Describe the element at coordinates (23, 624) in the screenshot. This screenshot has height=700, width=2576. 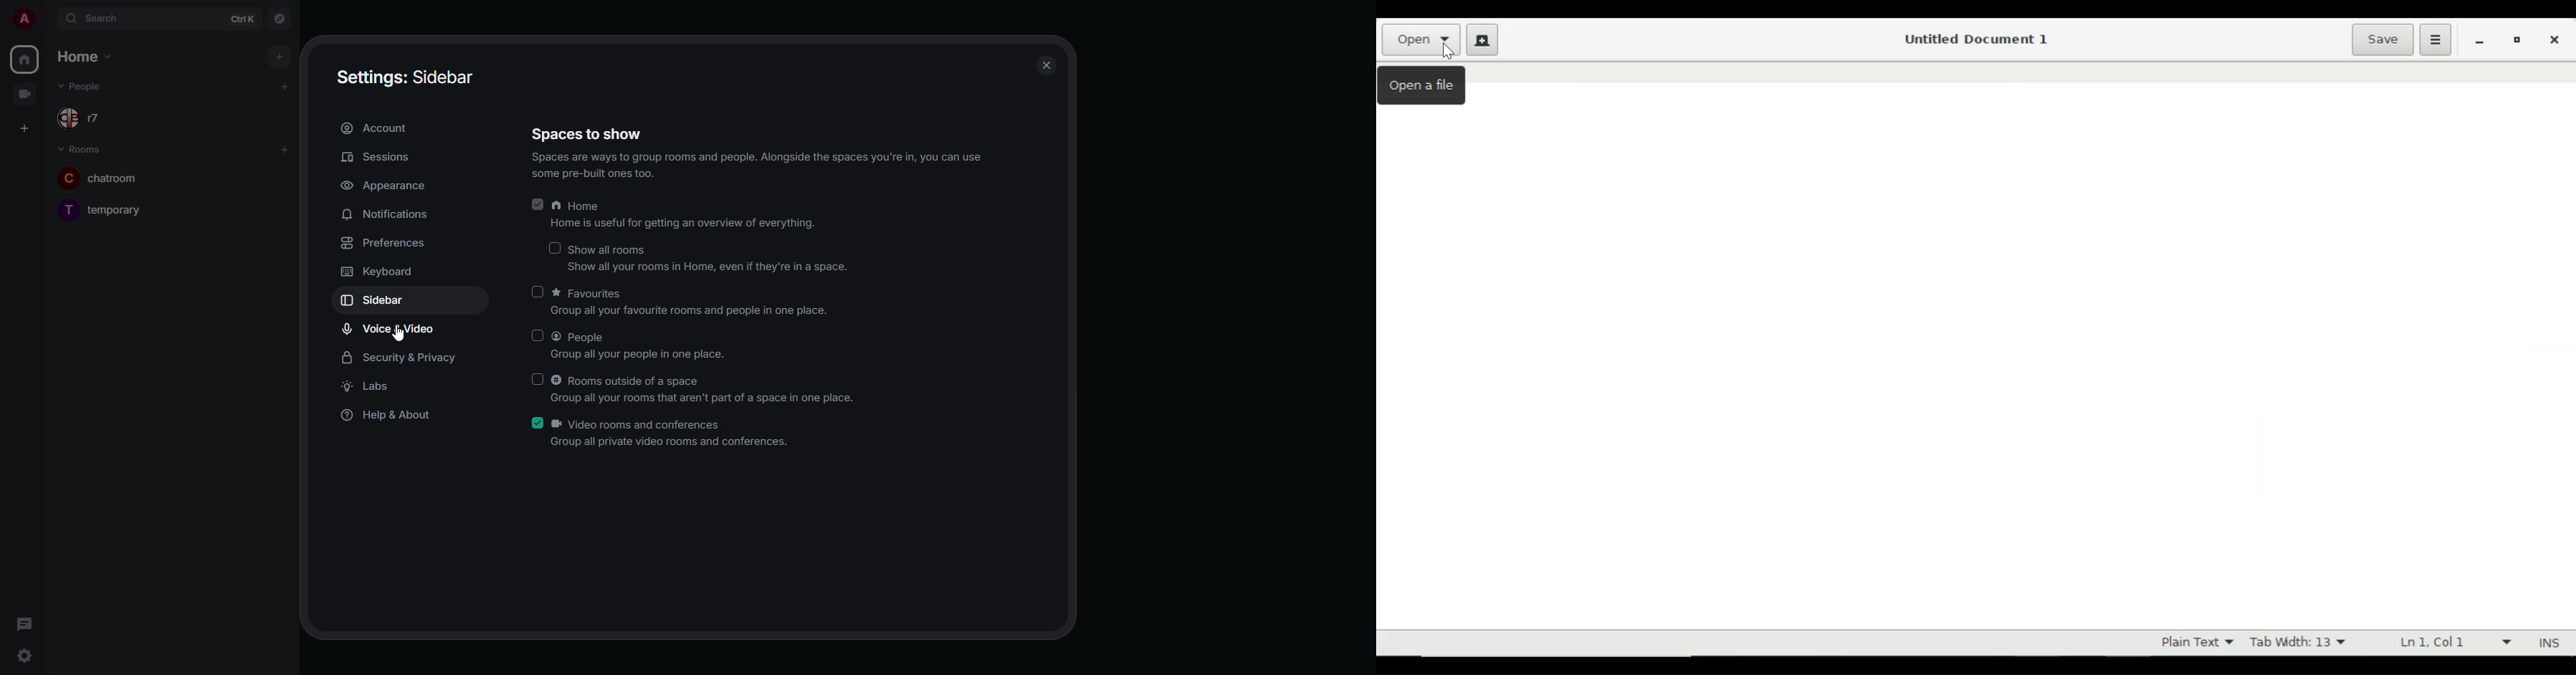
I see `threads` at that location.